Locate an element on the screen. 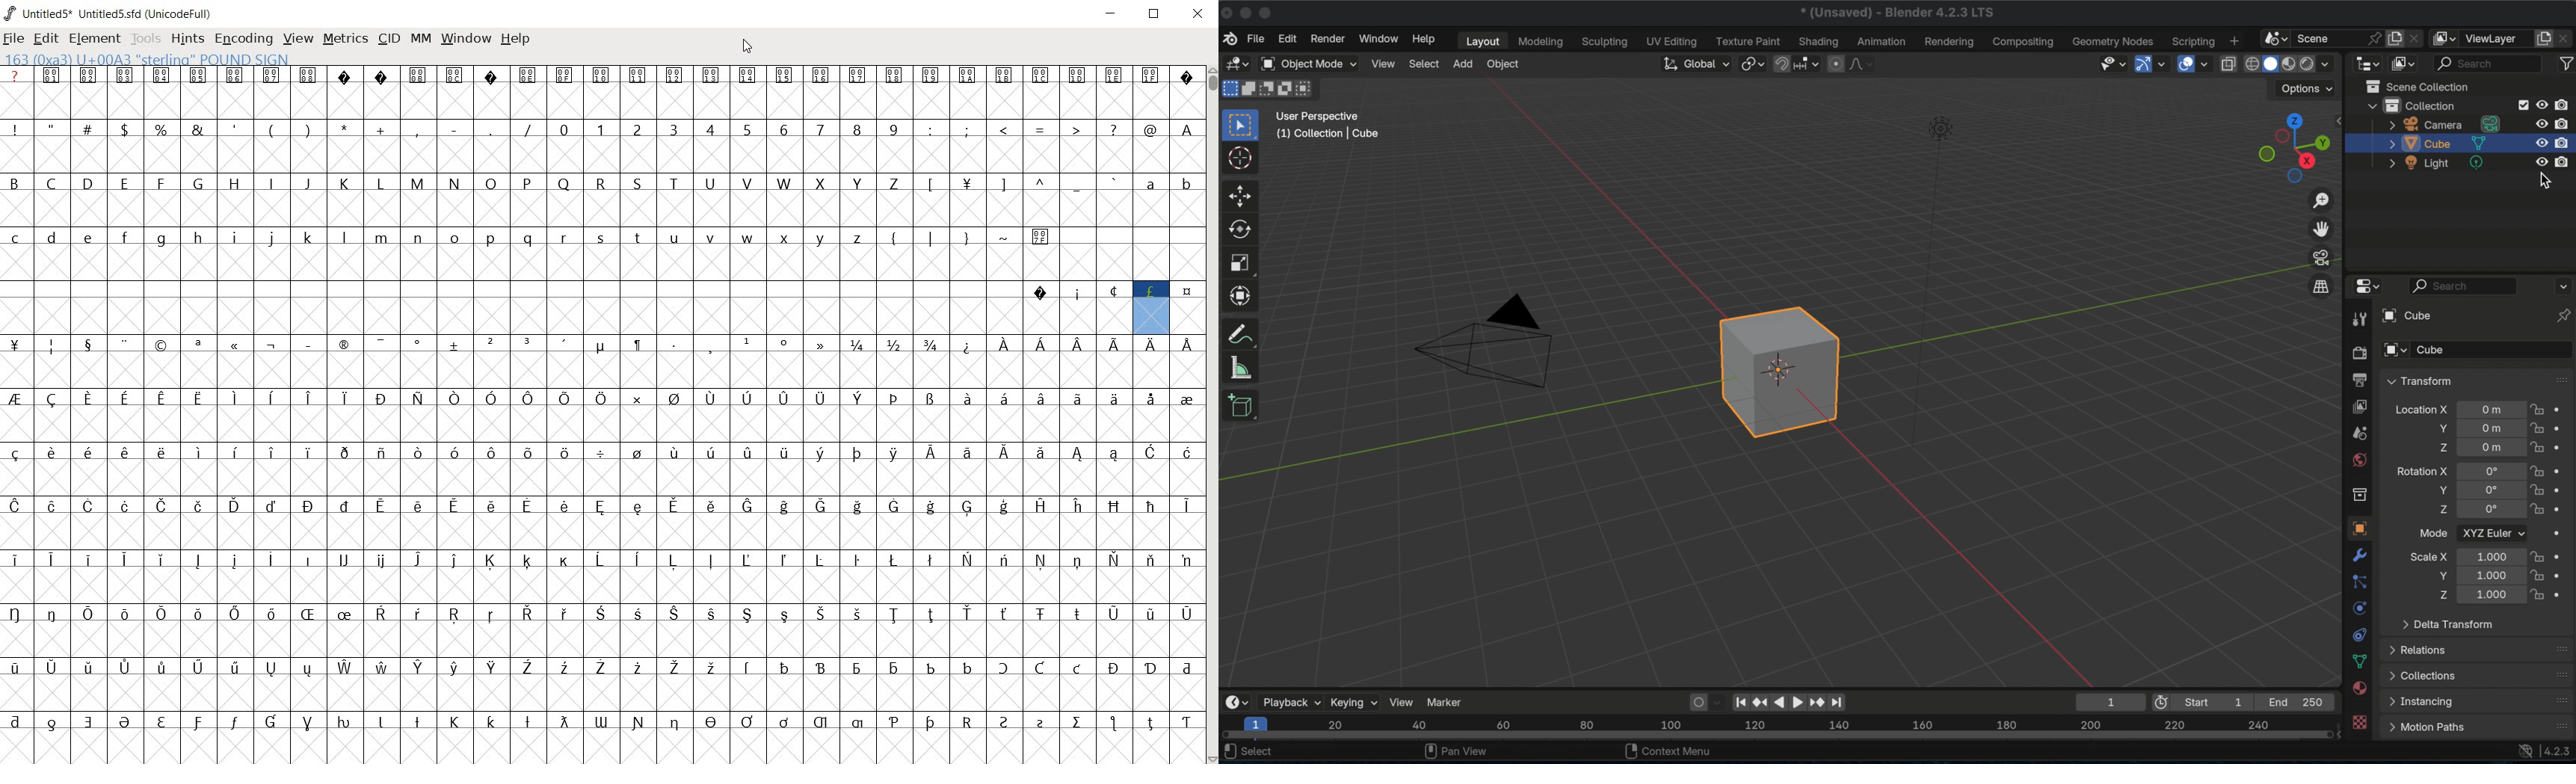 Image resolution: width=2576 pixels, height=784 pixels. render is located at coordinates (2362, 352).